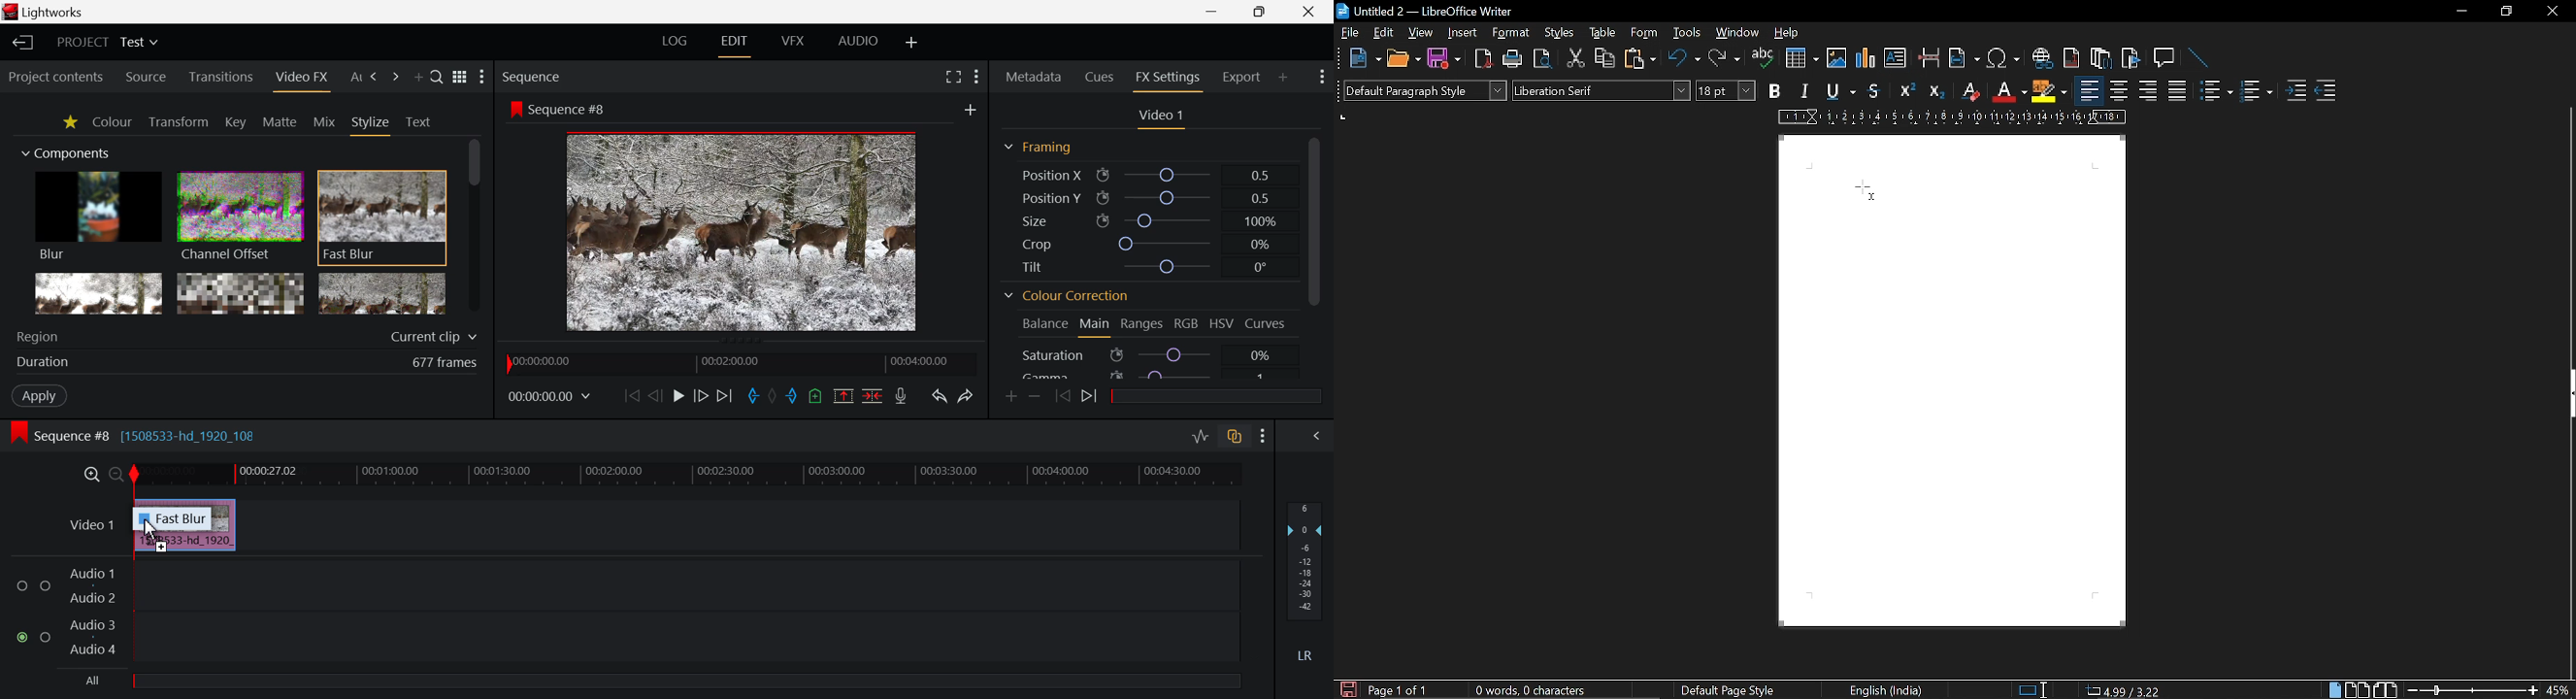 This screenshot has width=2576, height=700. Describe the element at coordinates (1098, 77) in the screenshot. I see `Cues` at that location.